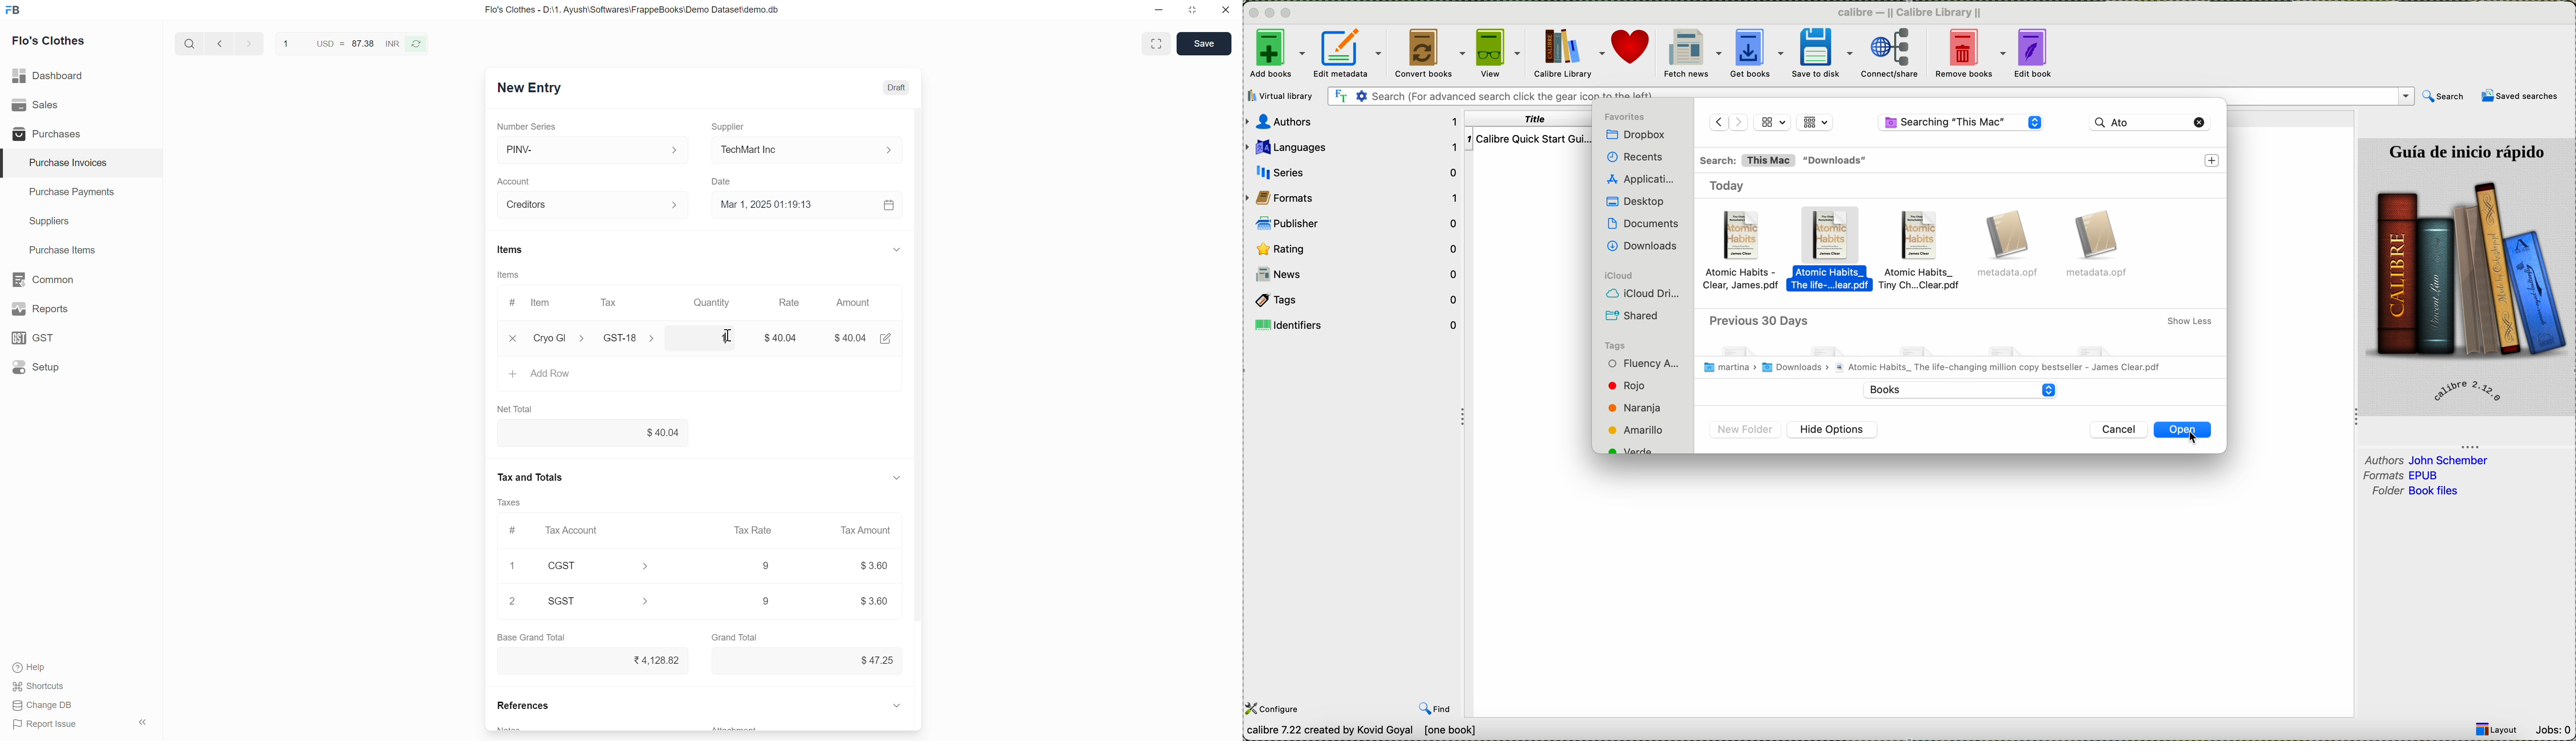  What do you see at coordinates (897, 88) in the screenshot?
I see `Draft` at bounding box center [897, 88].